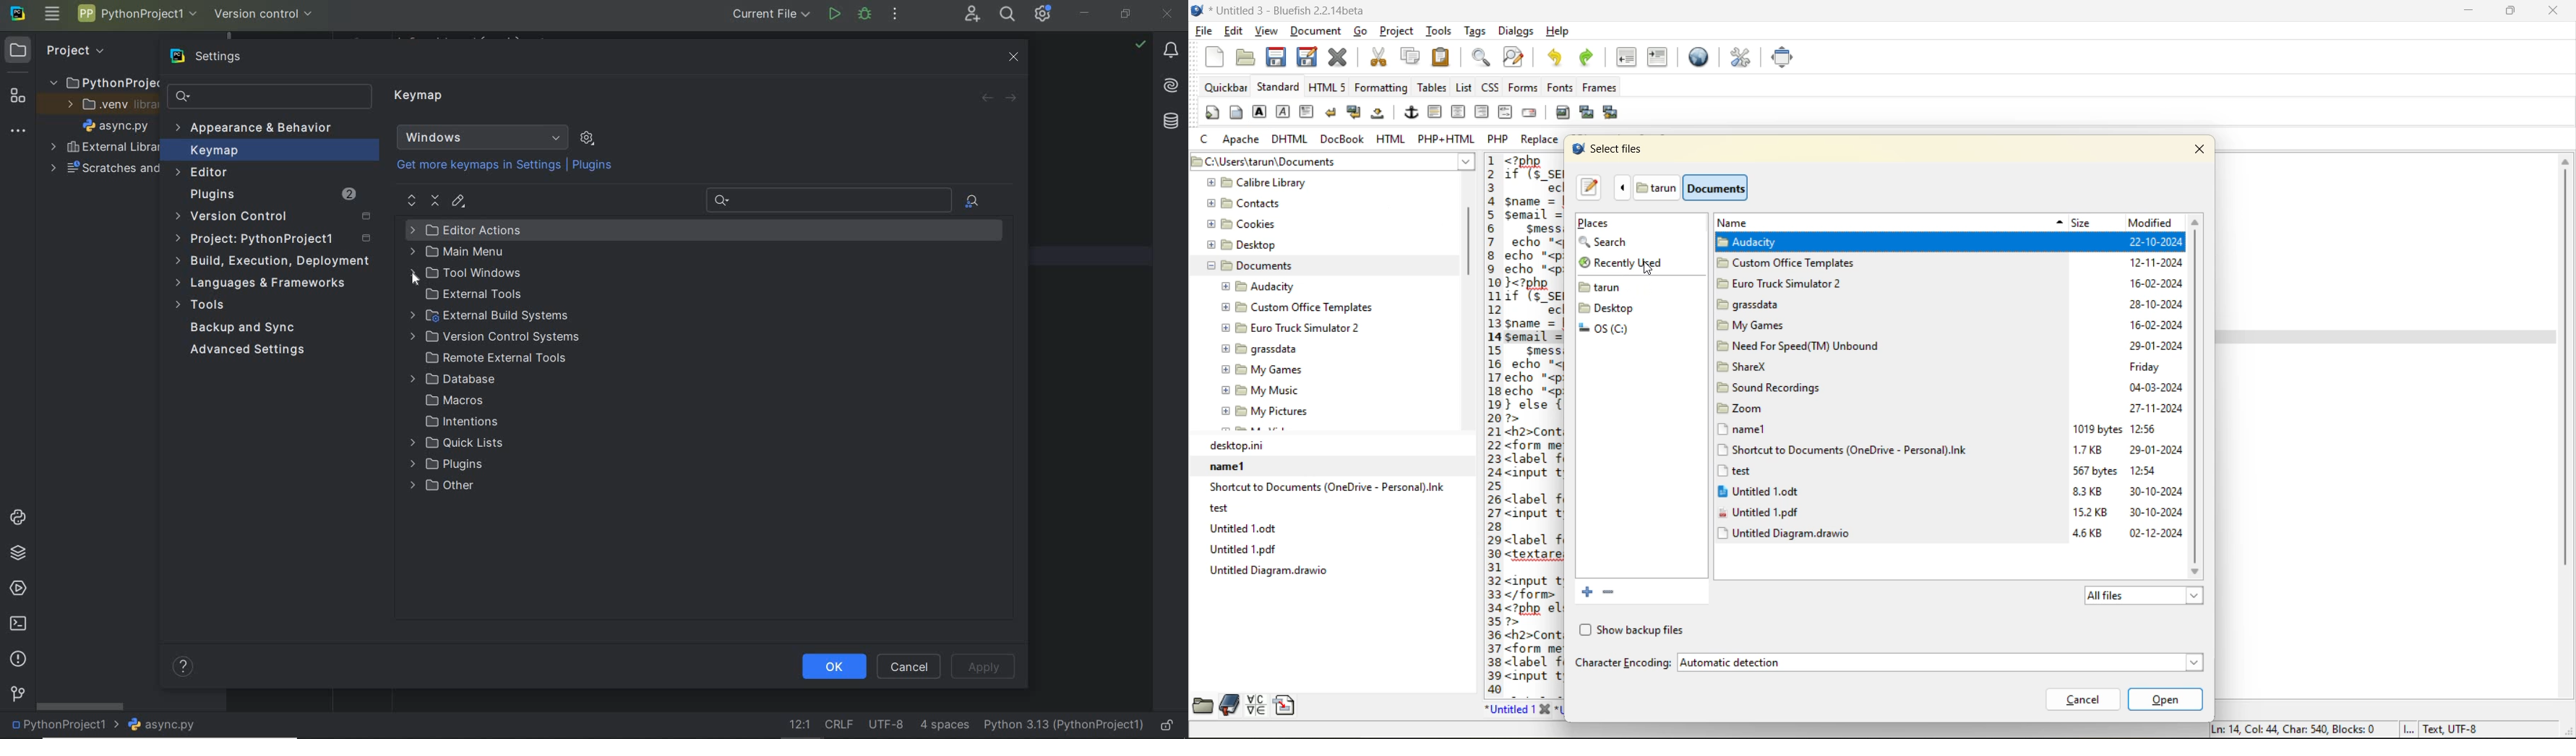 The width and height of the screenshot is (2576, 756). What do you see at coordinates (209, 57) in the screenshot?
I see `settings` at bounding box center [209, 57].